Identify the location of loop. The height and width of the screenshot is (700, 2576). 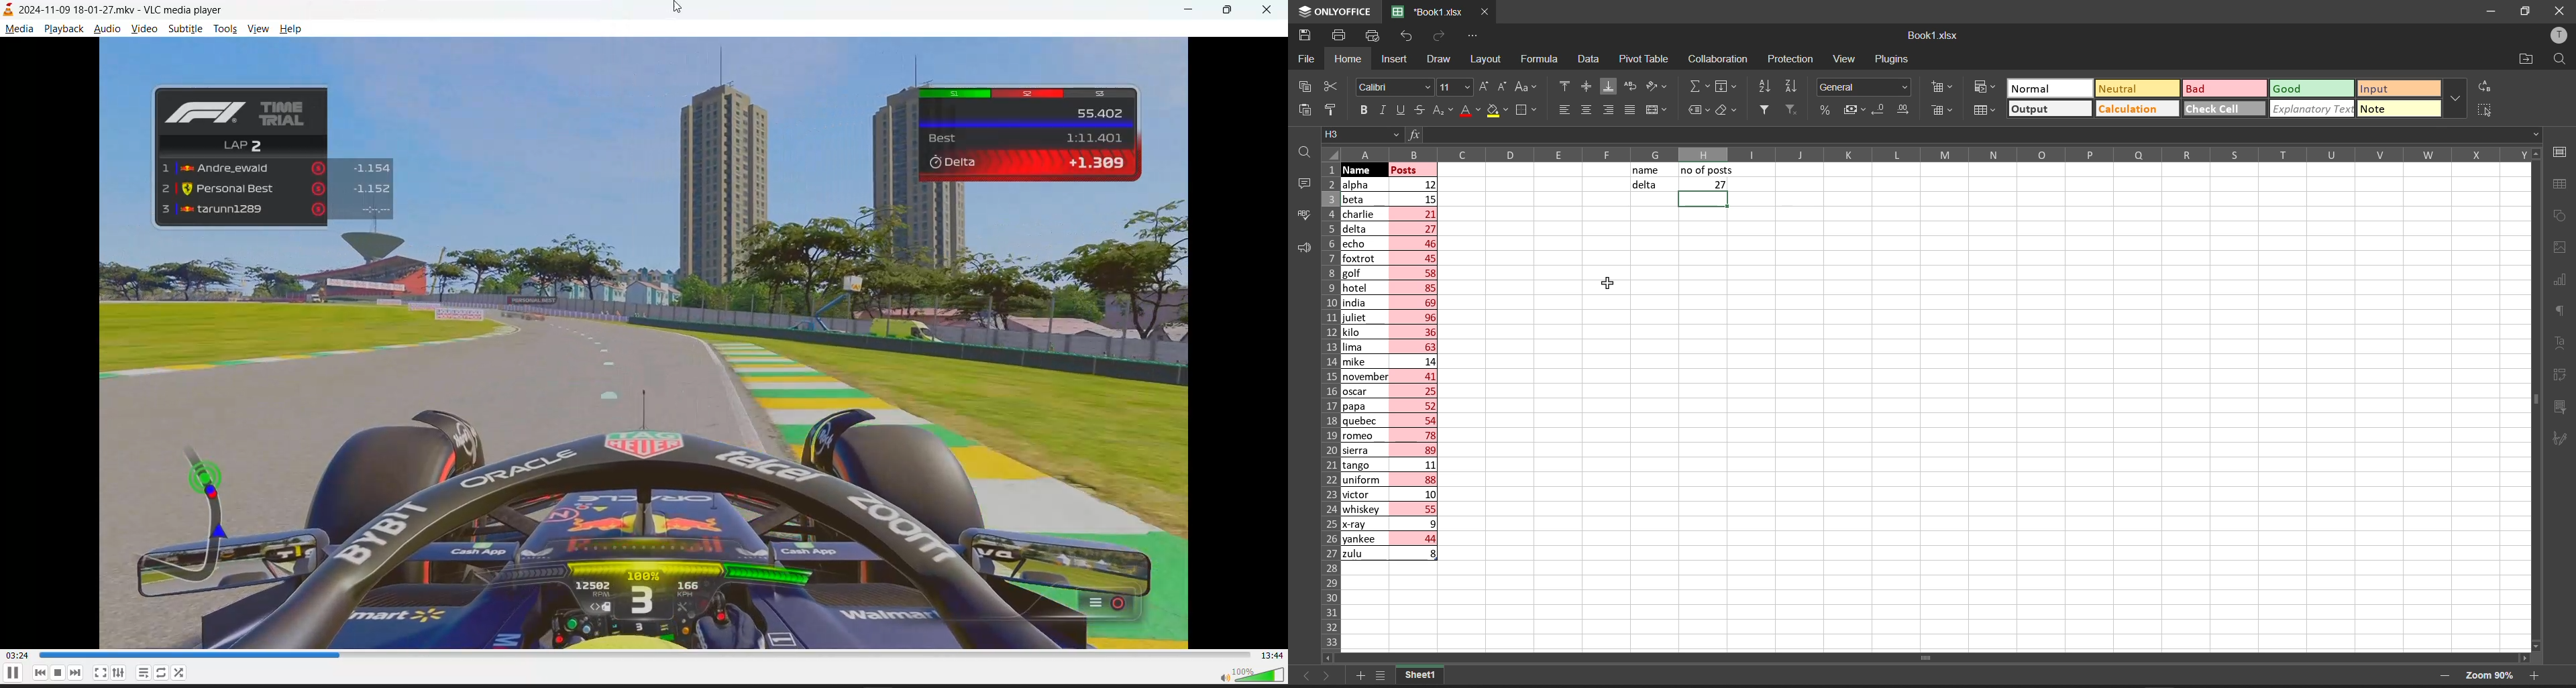
(179, 673).